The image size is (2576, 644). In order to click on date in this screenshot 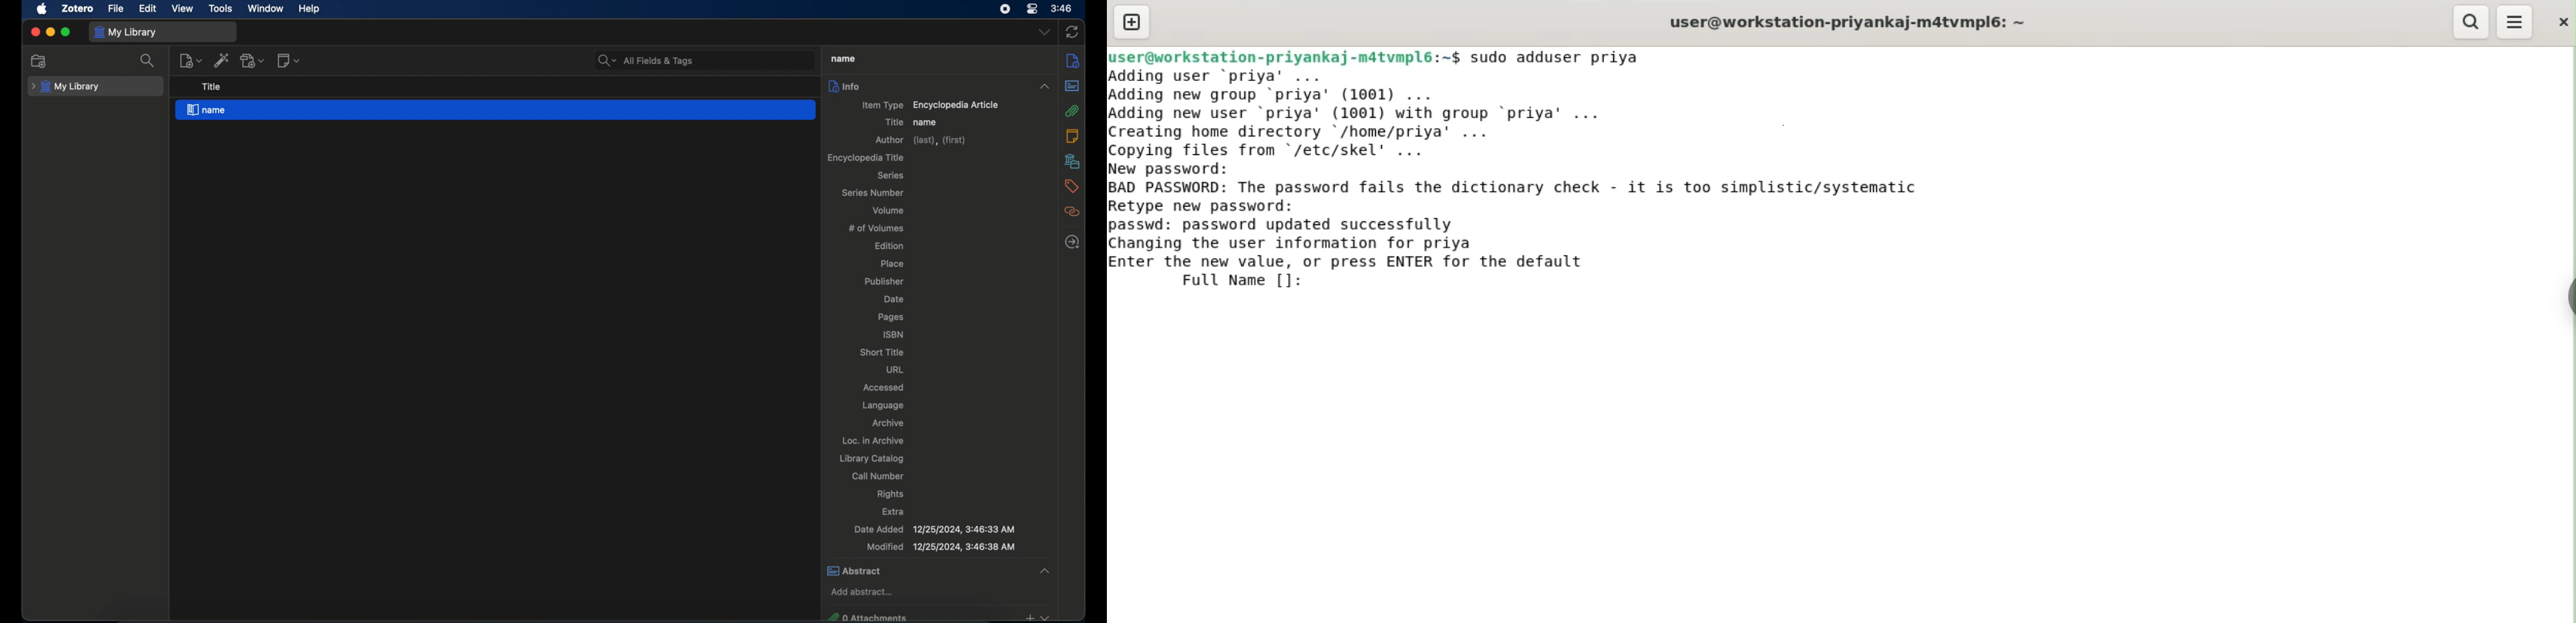, I will do `click(894, 299)`.